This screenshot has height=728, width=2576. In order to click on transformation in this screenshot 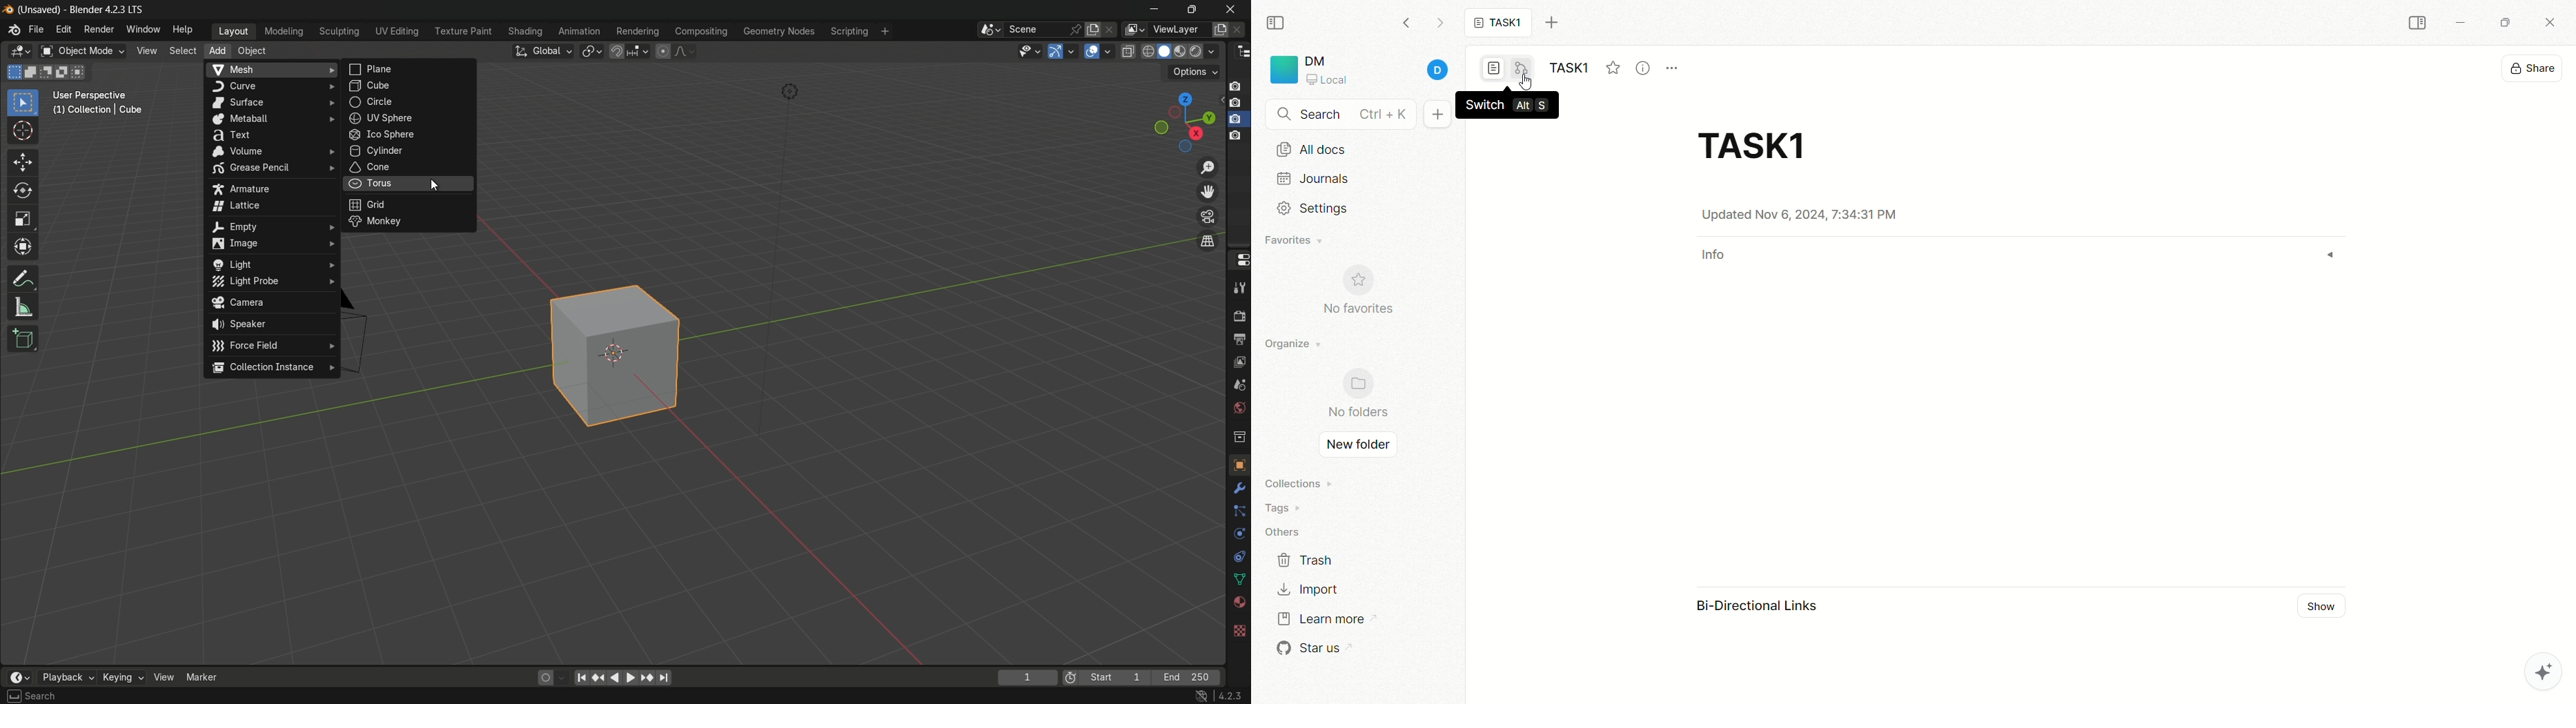, I will do `click(24, 248)`.